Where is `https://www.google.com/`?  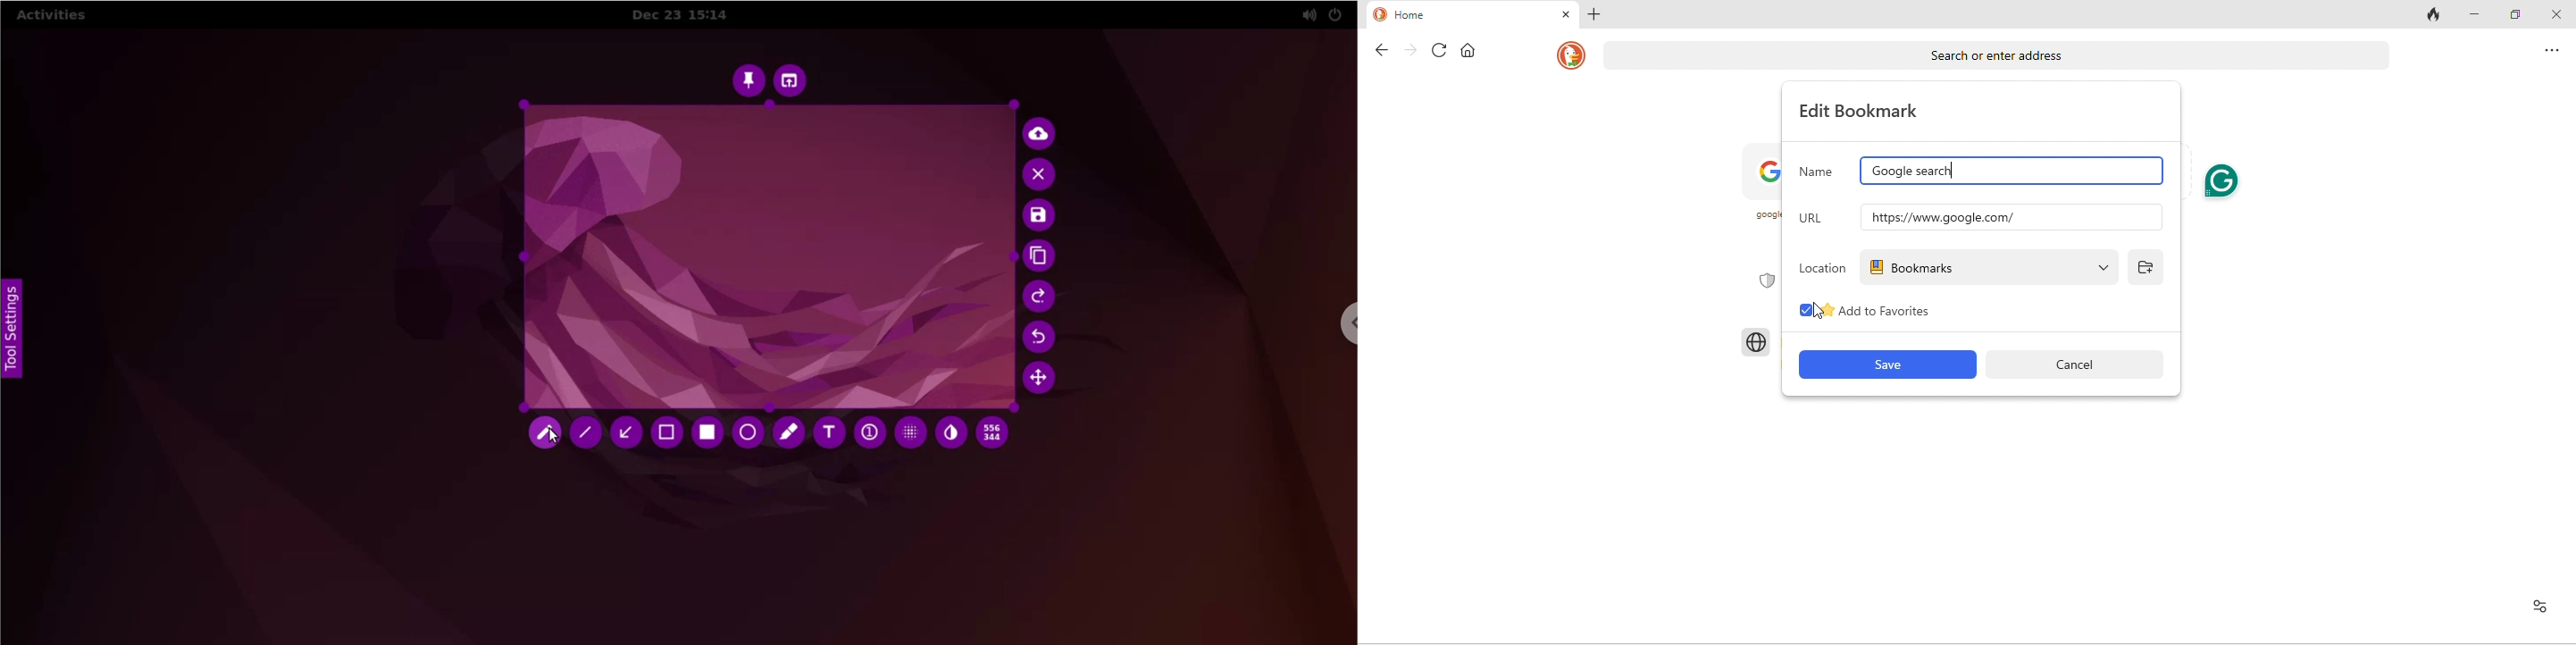 https://www.google.com/ is located at coordinates (2008, 217).